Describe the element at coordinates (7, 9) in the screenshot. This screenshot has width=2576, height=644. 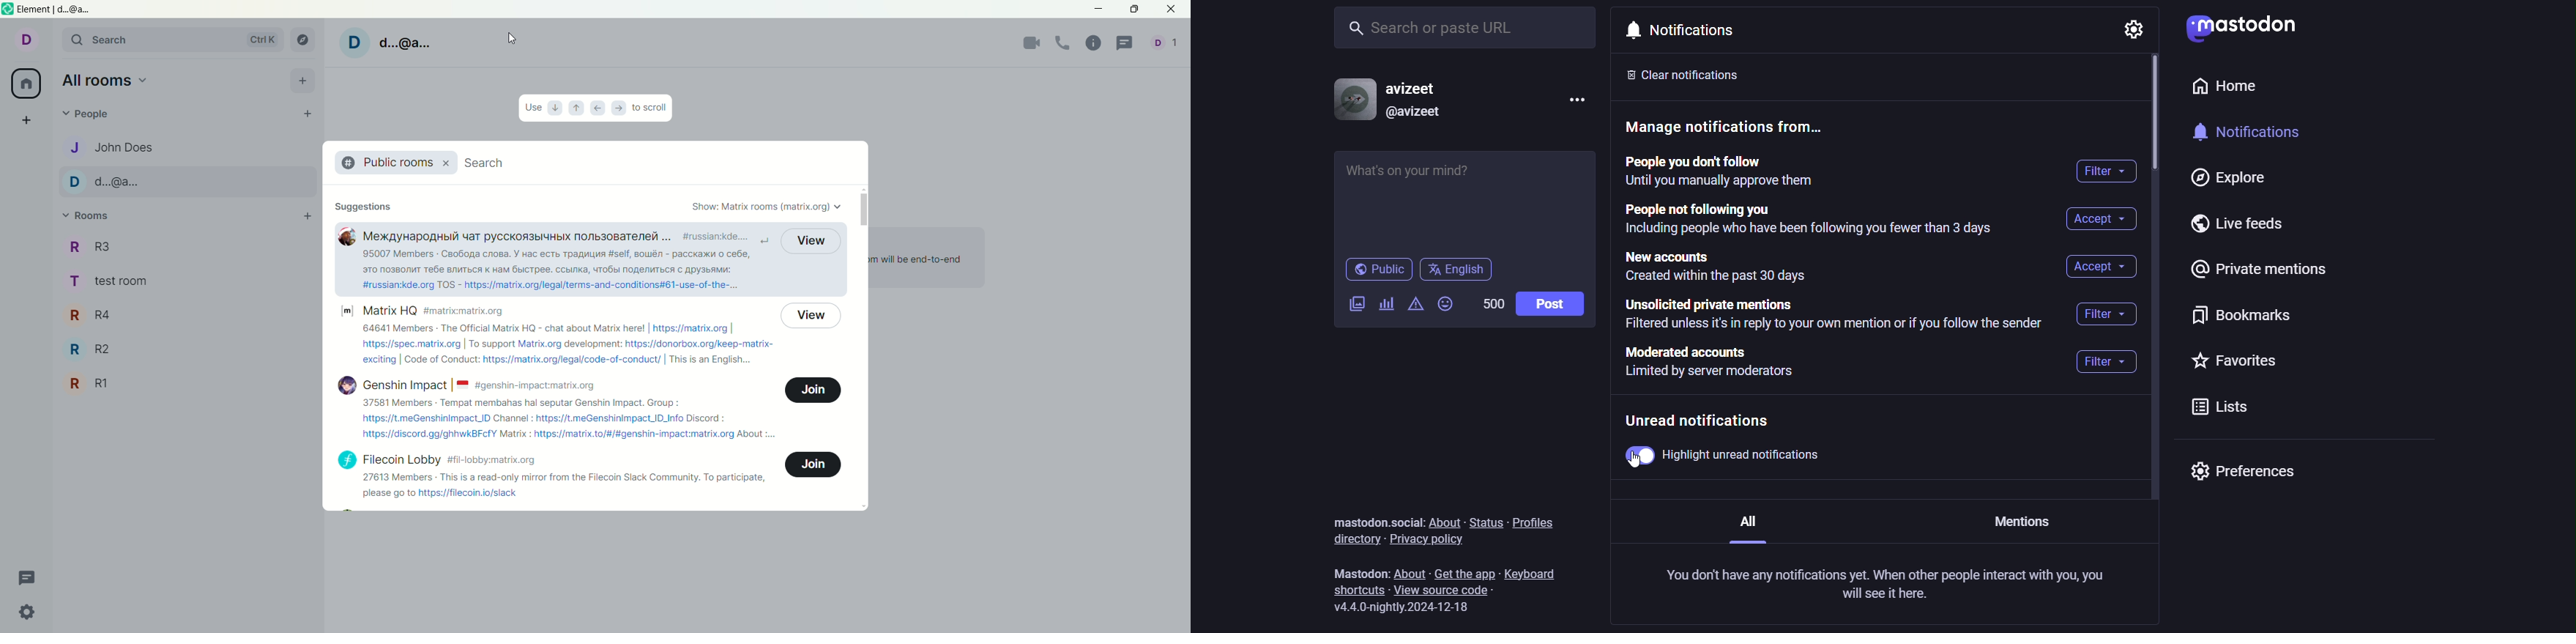
I see `Software logo` at that location.